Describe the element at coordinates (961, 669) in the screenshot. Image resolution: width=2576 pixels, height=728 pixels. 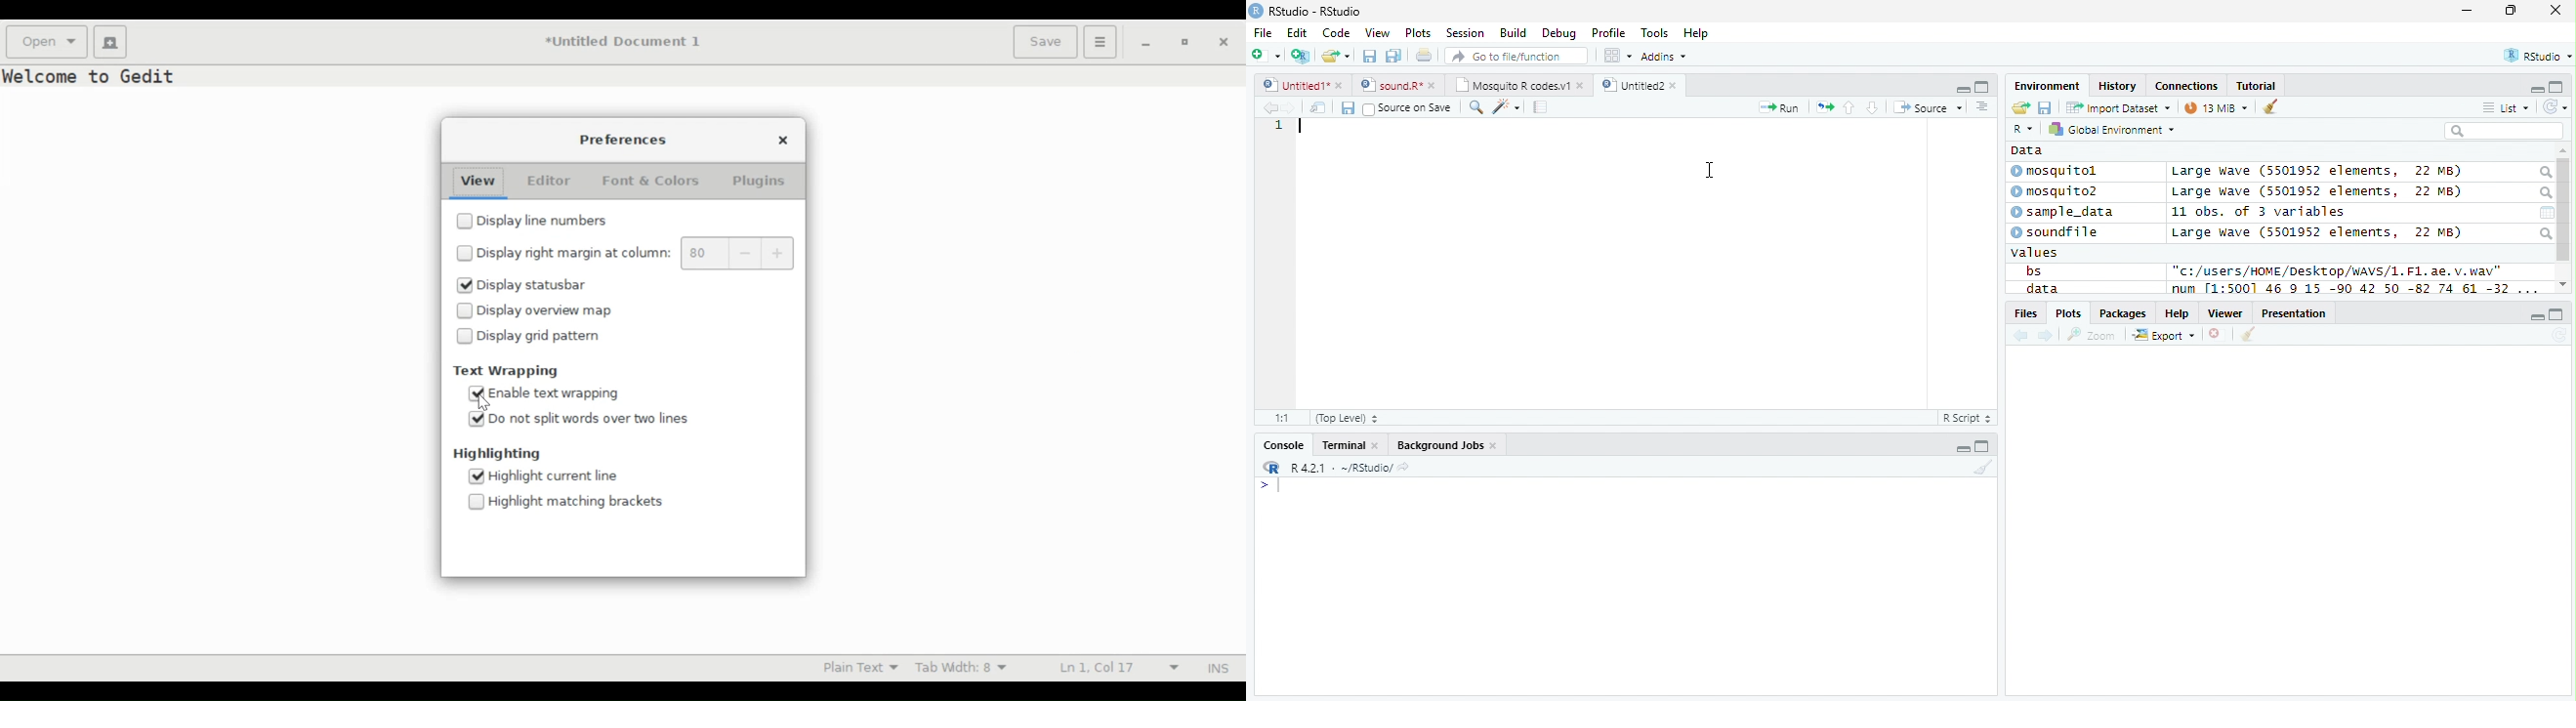
I see `Tab Width` at that location.